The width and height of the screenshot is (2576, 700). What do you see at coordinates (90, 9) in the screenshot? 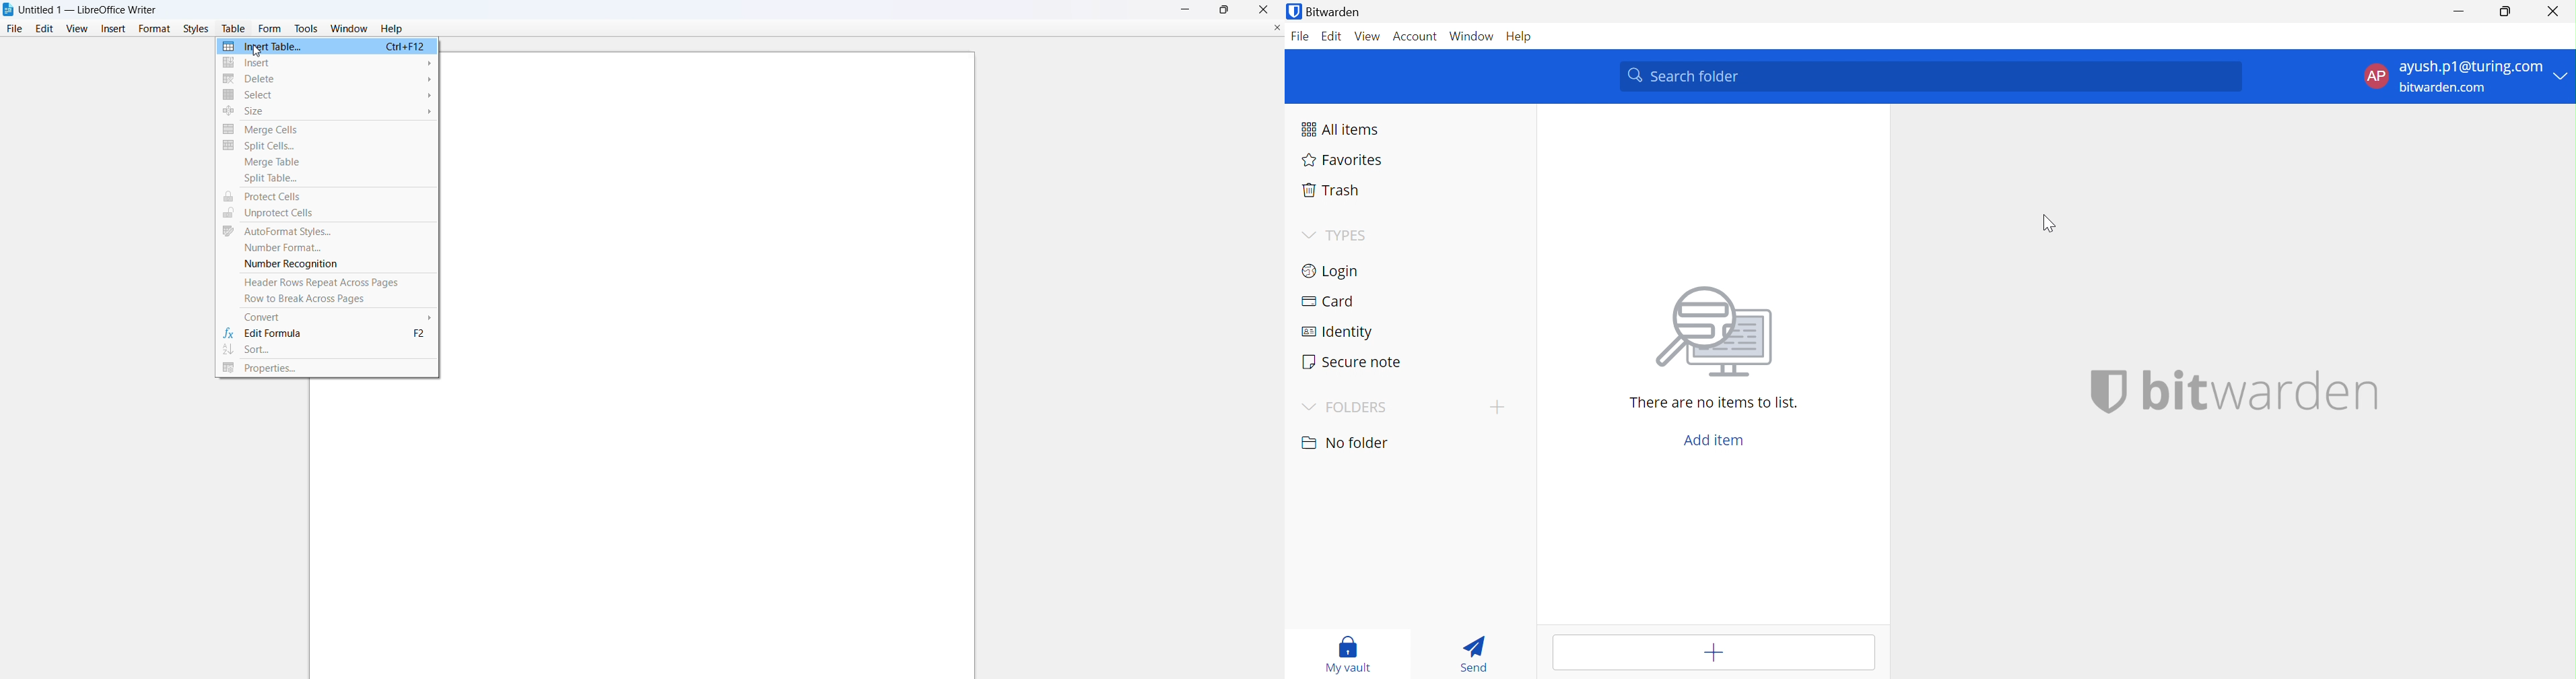
I see `| Untitled 1 — LibreOffice Writer` at bounding box center [90, 9].